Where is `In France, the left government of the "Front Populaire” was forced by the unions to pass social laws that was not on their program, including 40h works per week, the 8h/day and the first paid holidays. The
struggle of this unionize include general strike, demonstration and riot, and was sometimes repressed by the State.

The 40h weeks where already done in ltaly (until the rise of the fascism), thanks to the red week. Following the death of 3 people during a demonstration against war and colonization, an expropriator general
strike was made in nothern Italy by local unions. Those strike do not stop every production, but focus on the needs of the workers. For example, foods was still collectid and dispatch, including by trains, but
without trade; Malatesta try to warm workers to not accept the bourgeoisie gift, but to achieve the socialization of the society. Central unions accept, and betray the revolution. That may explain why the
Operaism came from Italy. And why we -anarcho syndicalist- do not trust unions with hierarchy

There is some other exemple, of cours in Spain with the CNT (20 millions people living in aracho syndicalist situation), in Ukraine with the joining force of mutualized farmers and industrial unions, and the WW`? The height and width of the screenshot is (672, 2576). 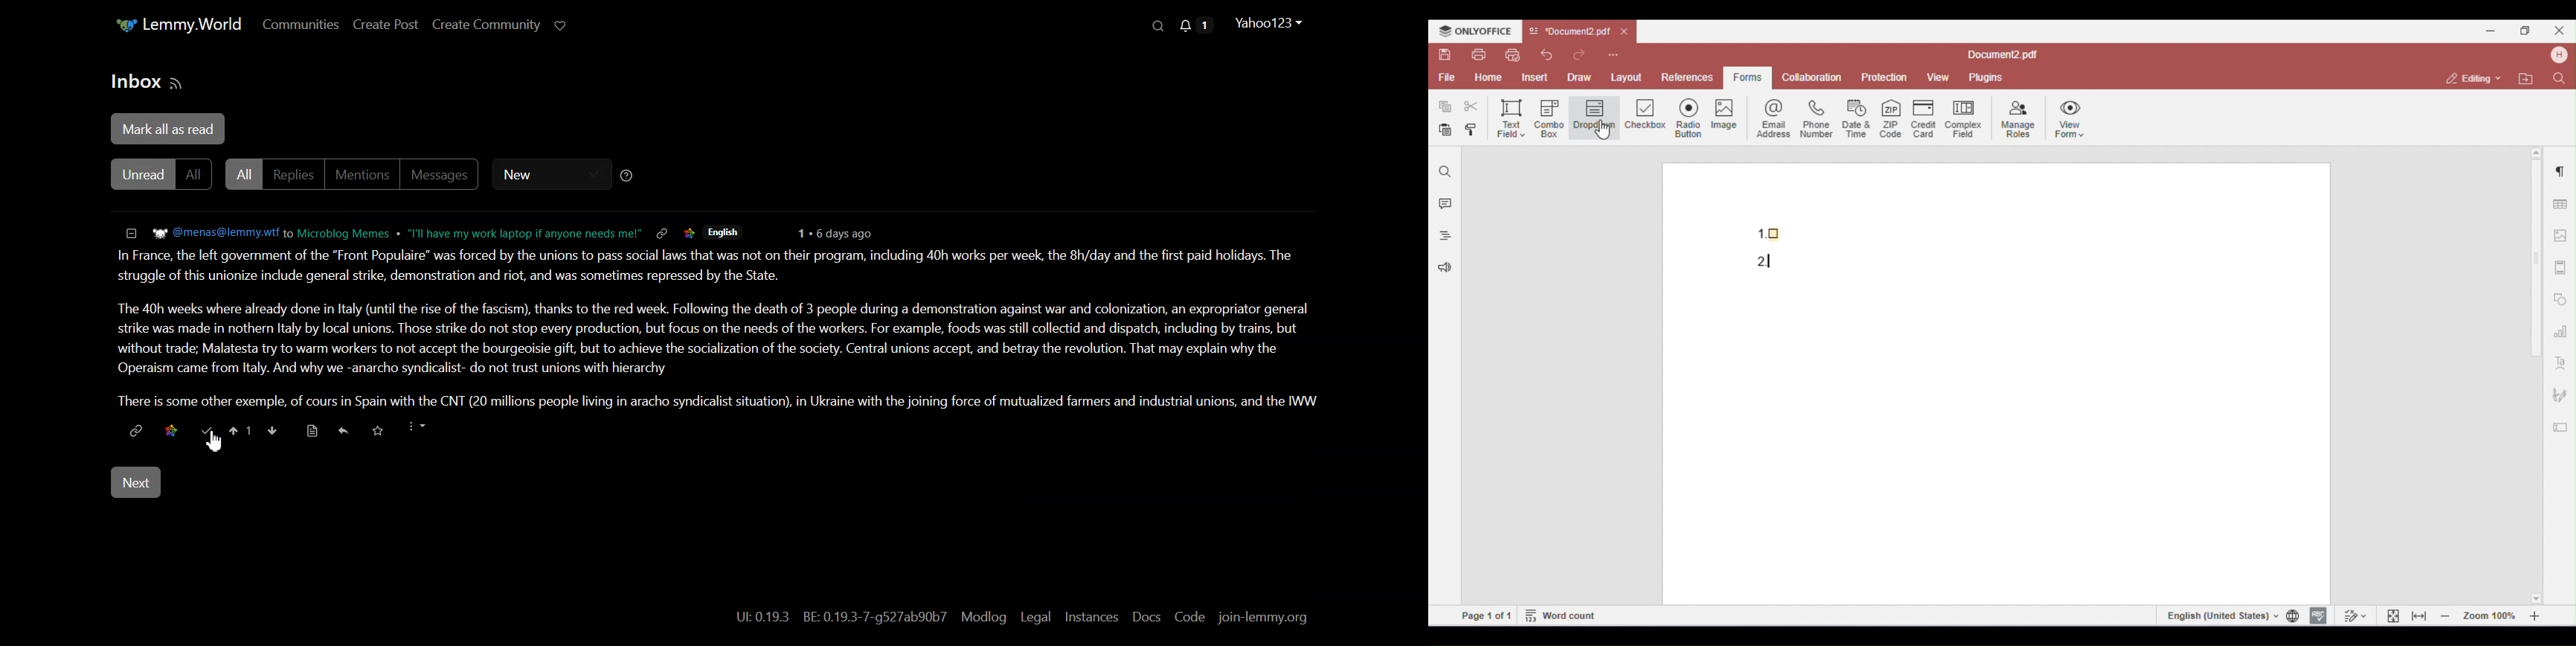 In France, the left government of the "Front Populaire” was forced by the unions to pass social laws that was not on their program, including 40h works per week, the 8h/day and the first paid holidays. The
struggle of this unionize include general strike, demonstration and riot, and was sometimes repressed by the State.

The 40h weeks where already done in ltaly (until the rise of the fascism), thanks to the red week. Following the death of 3 people during a demonstration against war and colonization, an expropriator general
strike was made in nothern Italy by local unions. Those strike do not stop every production, but focus on the needs of the workers. For example, foods was still collectid and dispatch, including by trains, but
without trade; Malatesta try to warm workers to not accept the bourgeoisie gift, but to achieve the socialization of the society. Central unions accept, and betray the revolution. That may explain why the
Operaism came from Italy. And why we -anarcho syndicalist- do not trust unions with hierarchy

There is some other exemple, of cours in Spain with the CNT (20 millions people living in aracho syndicalist situation), in Ukraine with the joining force of mutualized farmers and industrial unions, and the WW is located at coordinates (684, 327).